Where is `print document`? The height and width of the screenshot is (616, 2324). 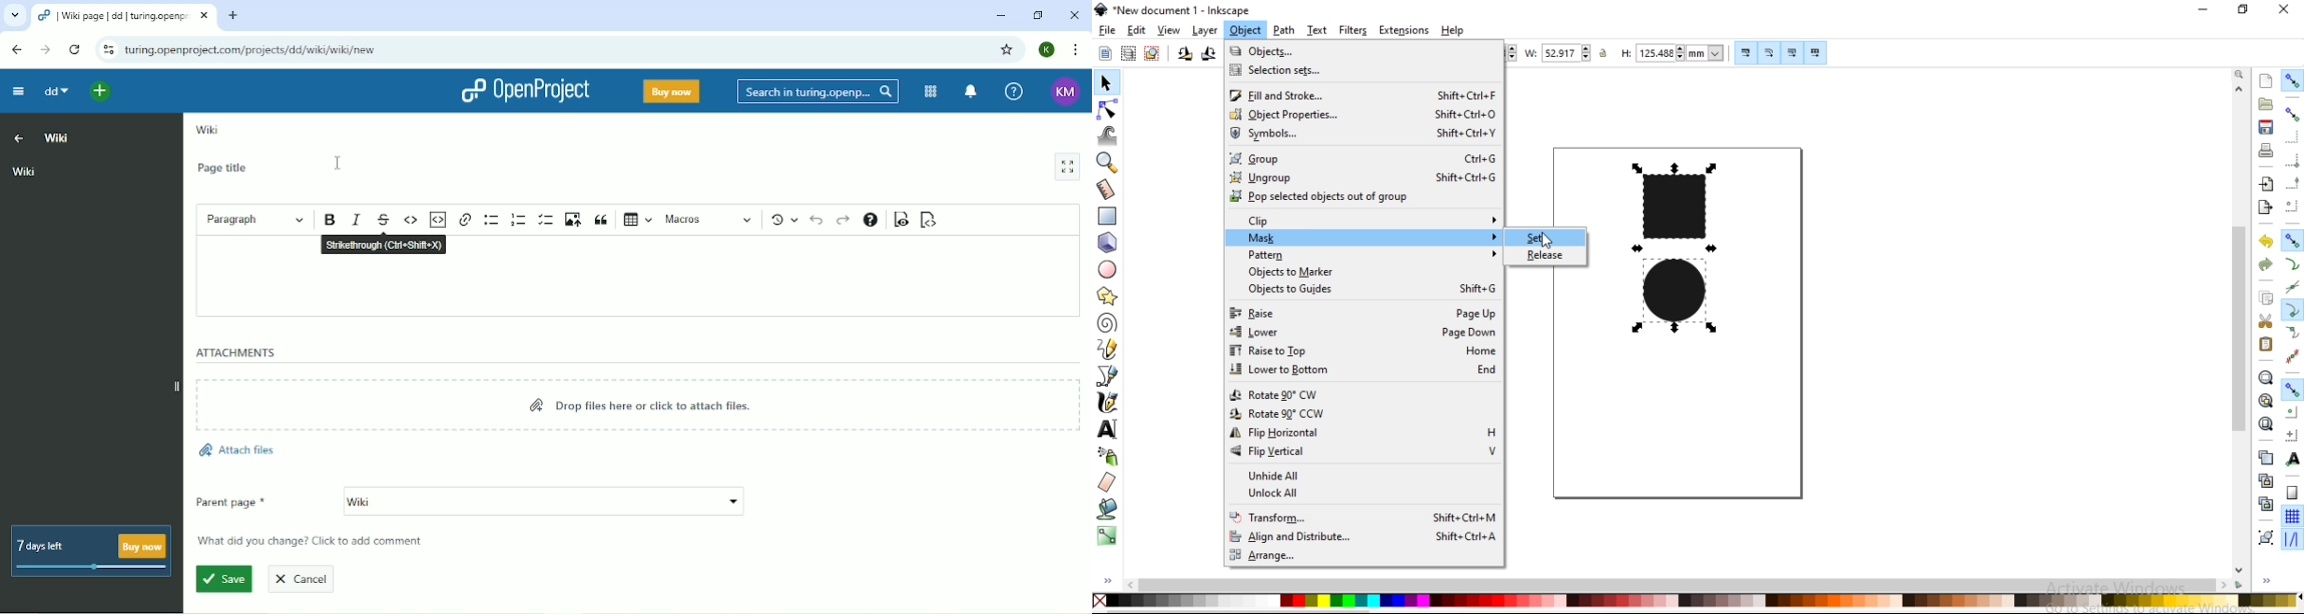 print document is located at coordinates (2267, 151).